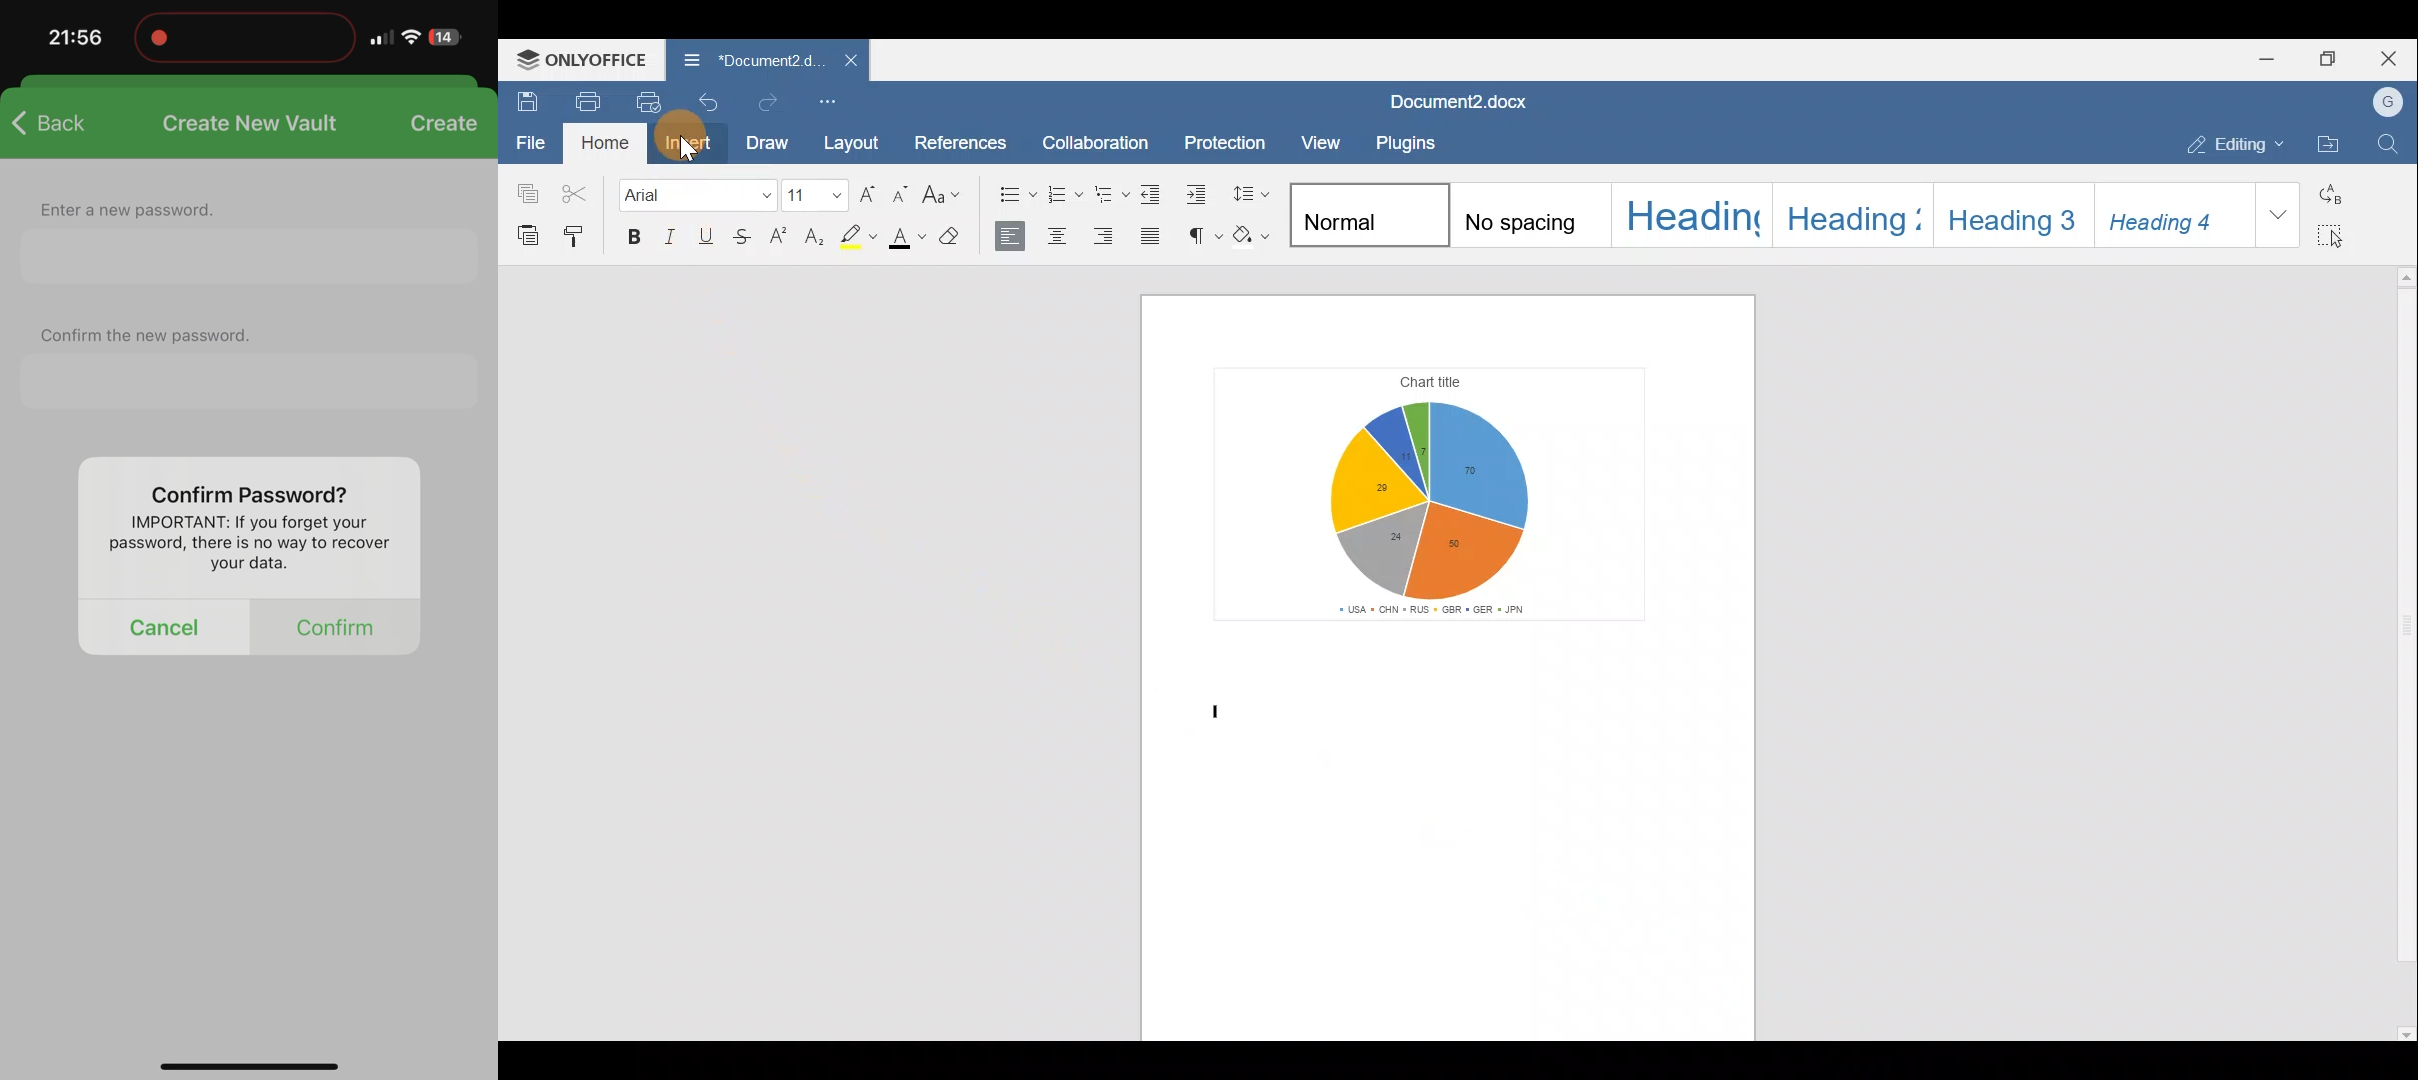 This screenshot has height=1092, width=2436. Describe the element at coordinates (689, 150) in the screenshot. I see `Cursor on insert` at that location.